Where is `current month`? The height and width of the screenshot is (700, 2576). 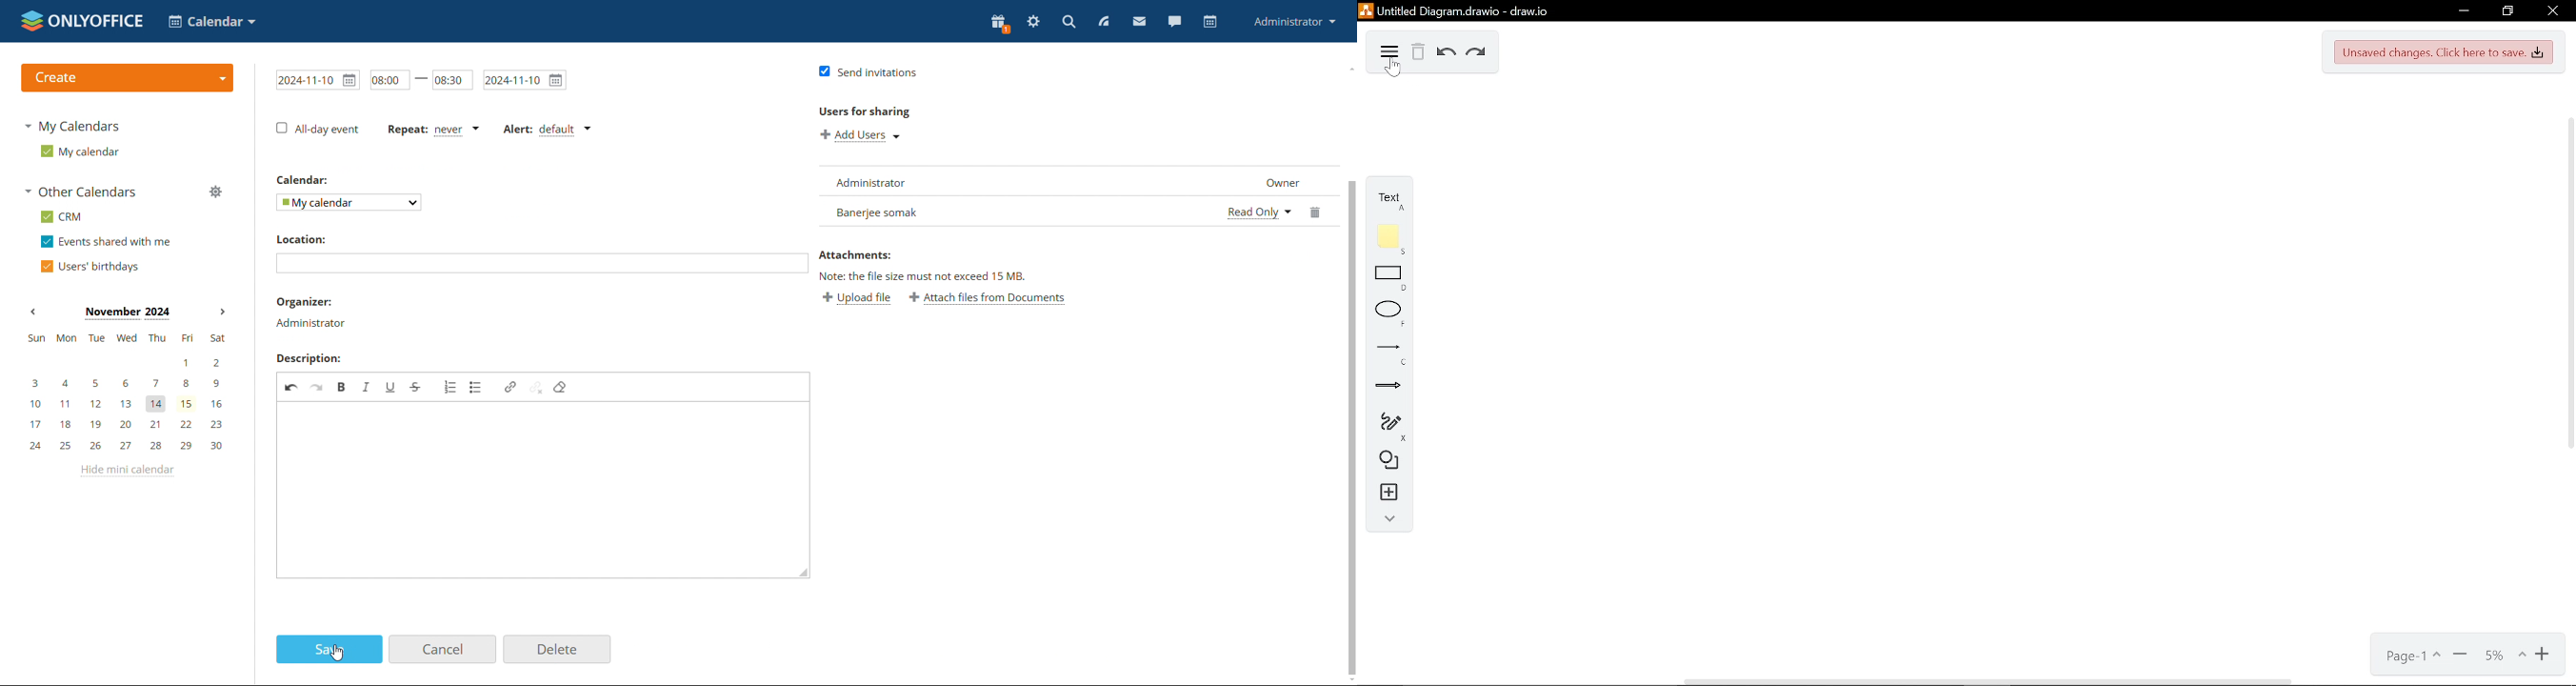
current month is located at coordinates (127, 313).